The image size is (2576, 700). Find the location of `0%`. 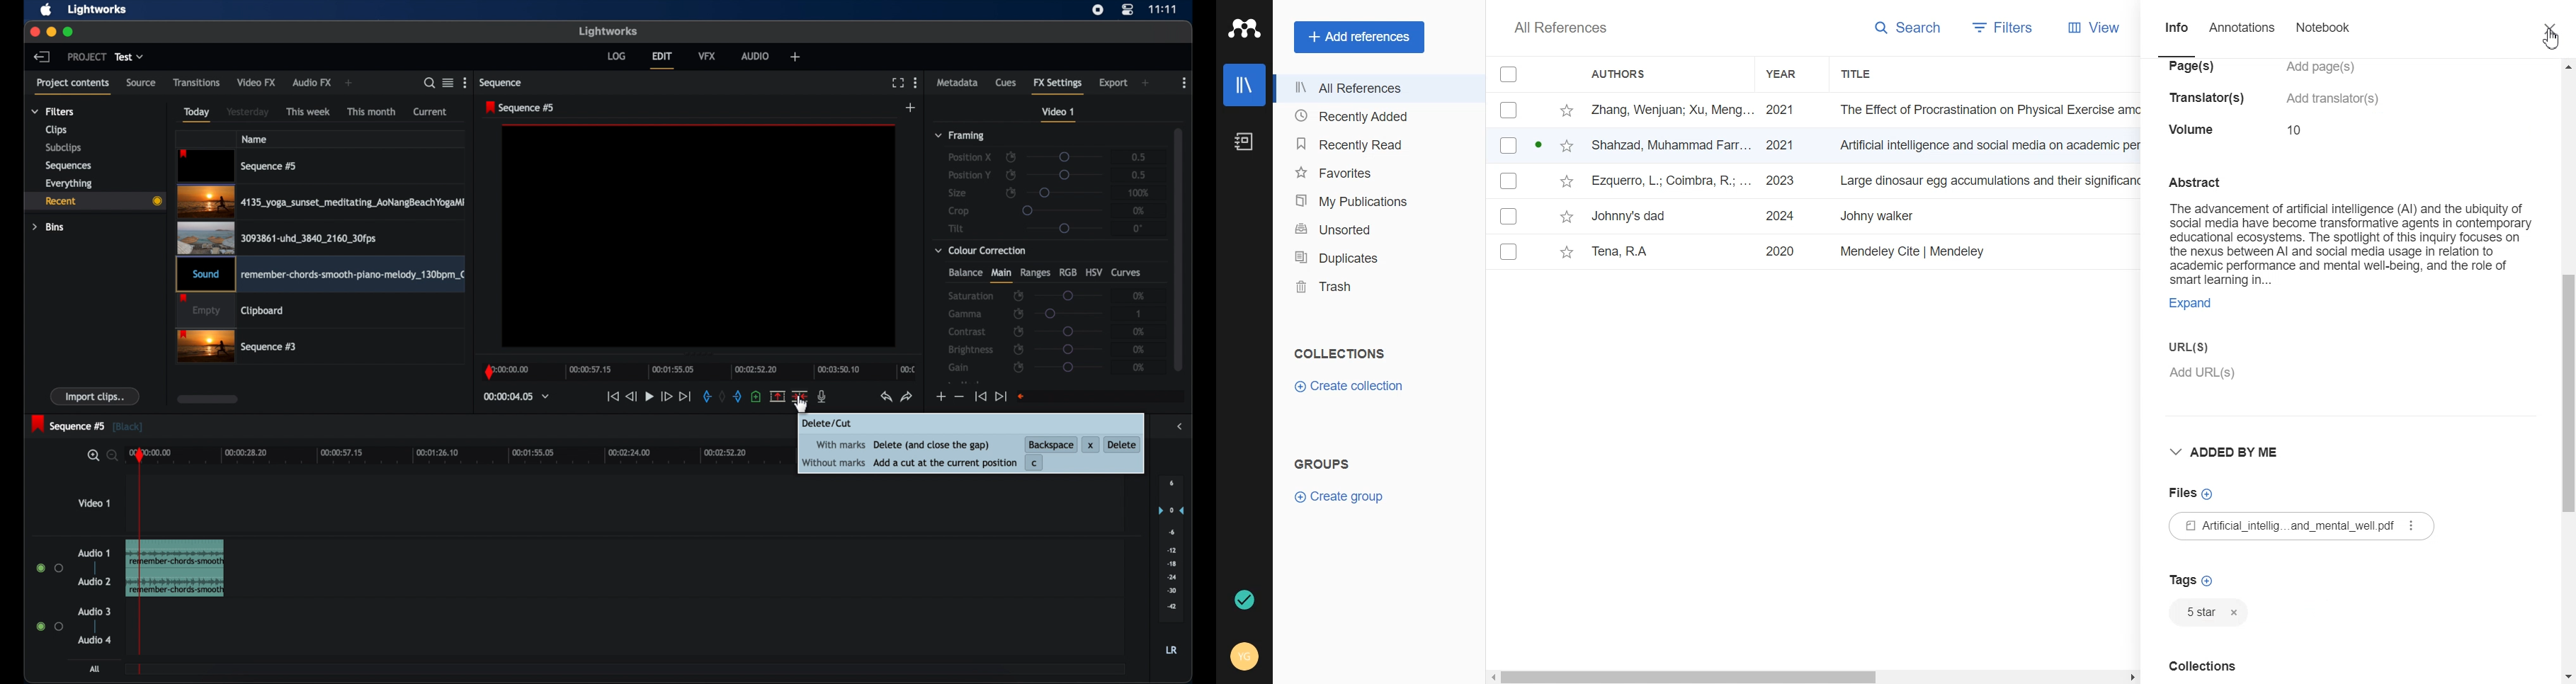

0% is located at coordinates (1140, 349).